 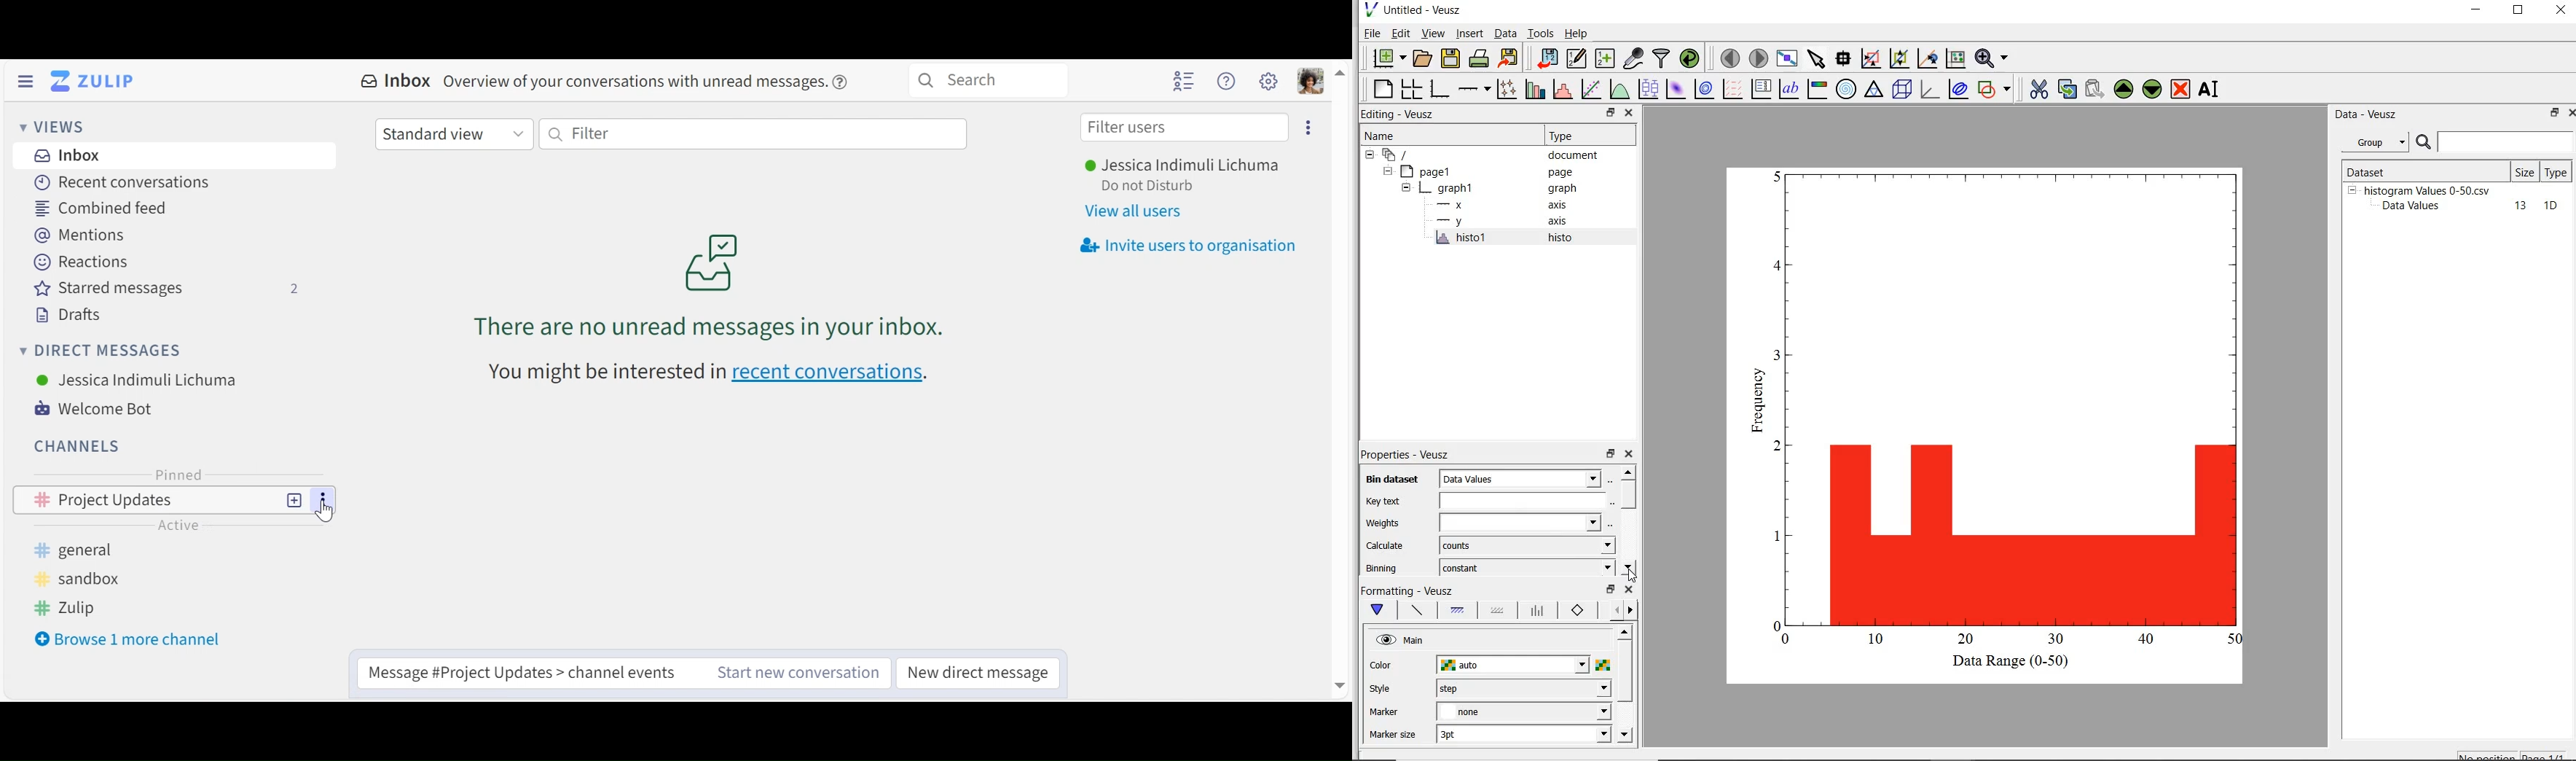 I want to click on Username, so click(x=1180, y=167).